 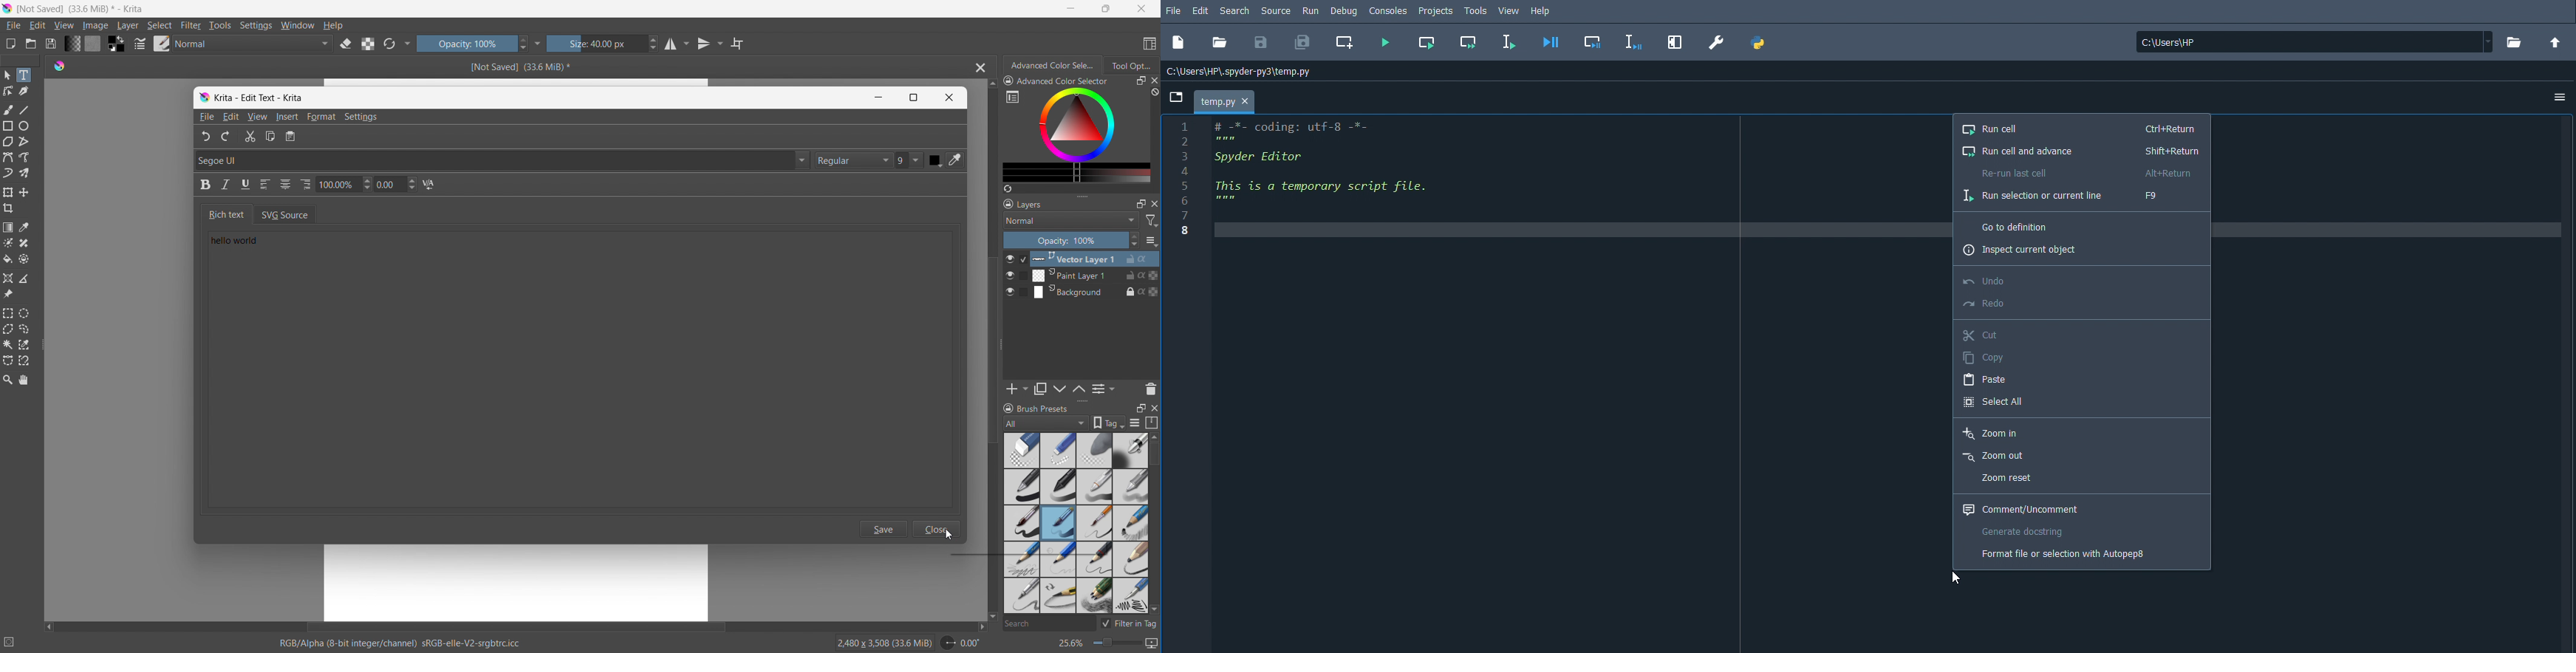 What do you see at coordinates (1278, 12) in the screenshot?
I see `Source` at bounding box center [1278, 12].